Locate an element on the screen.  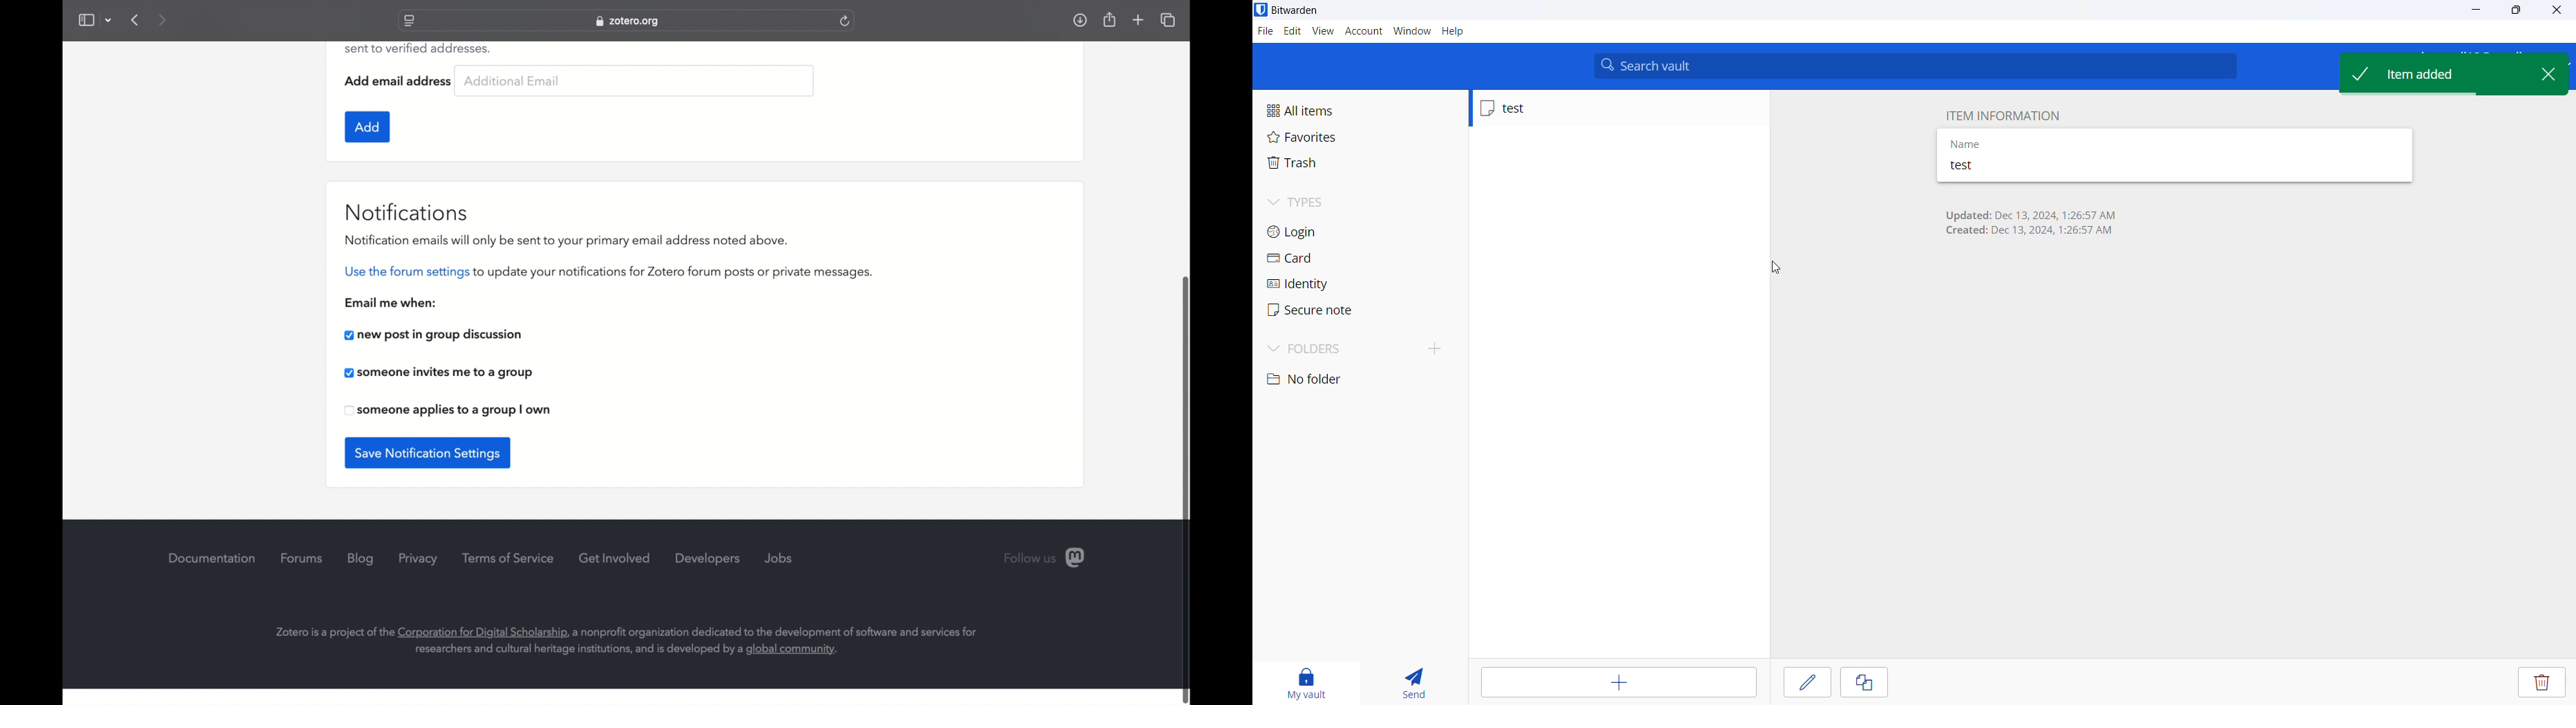
downloads is located at coordinates (1080, 20).